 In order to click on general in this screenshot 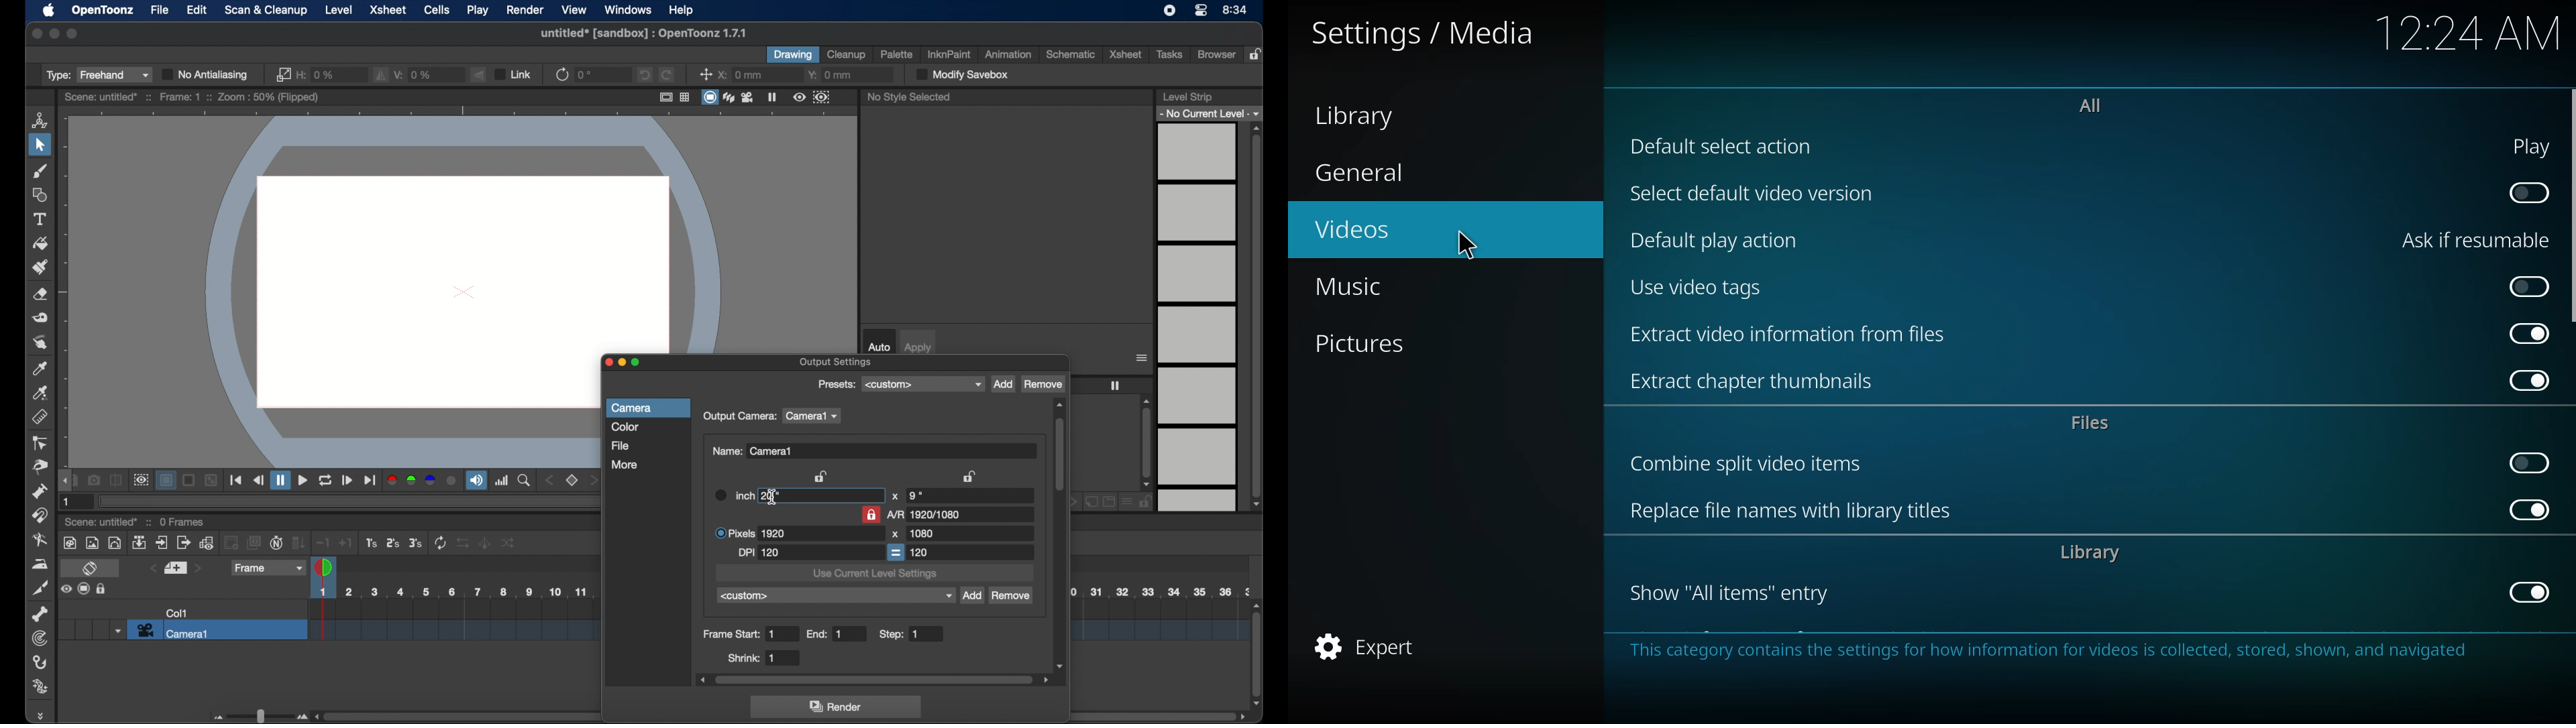, I will do `click(1366, 174)`.